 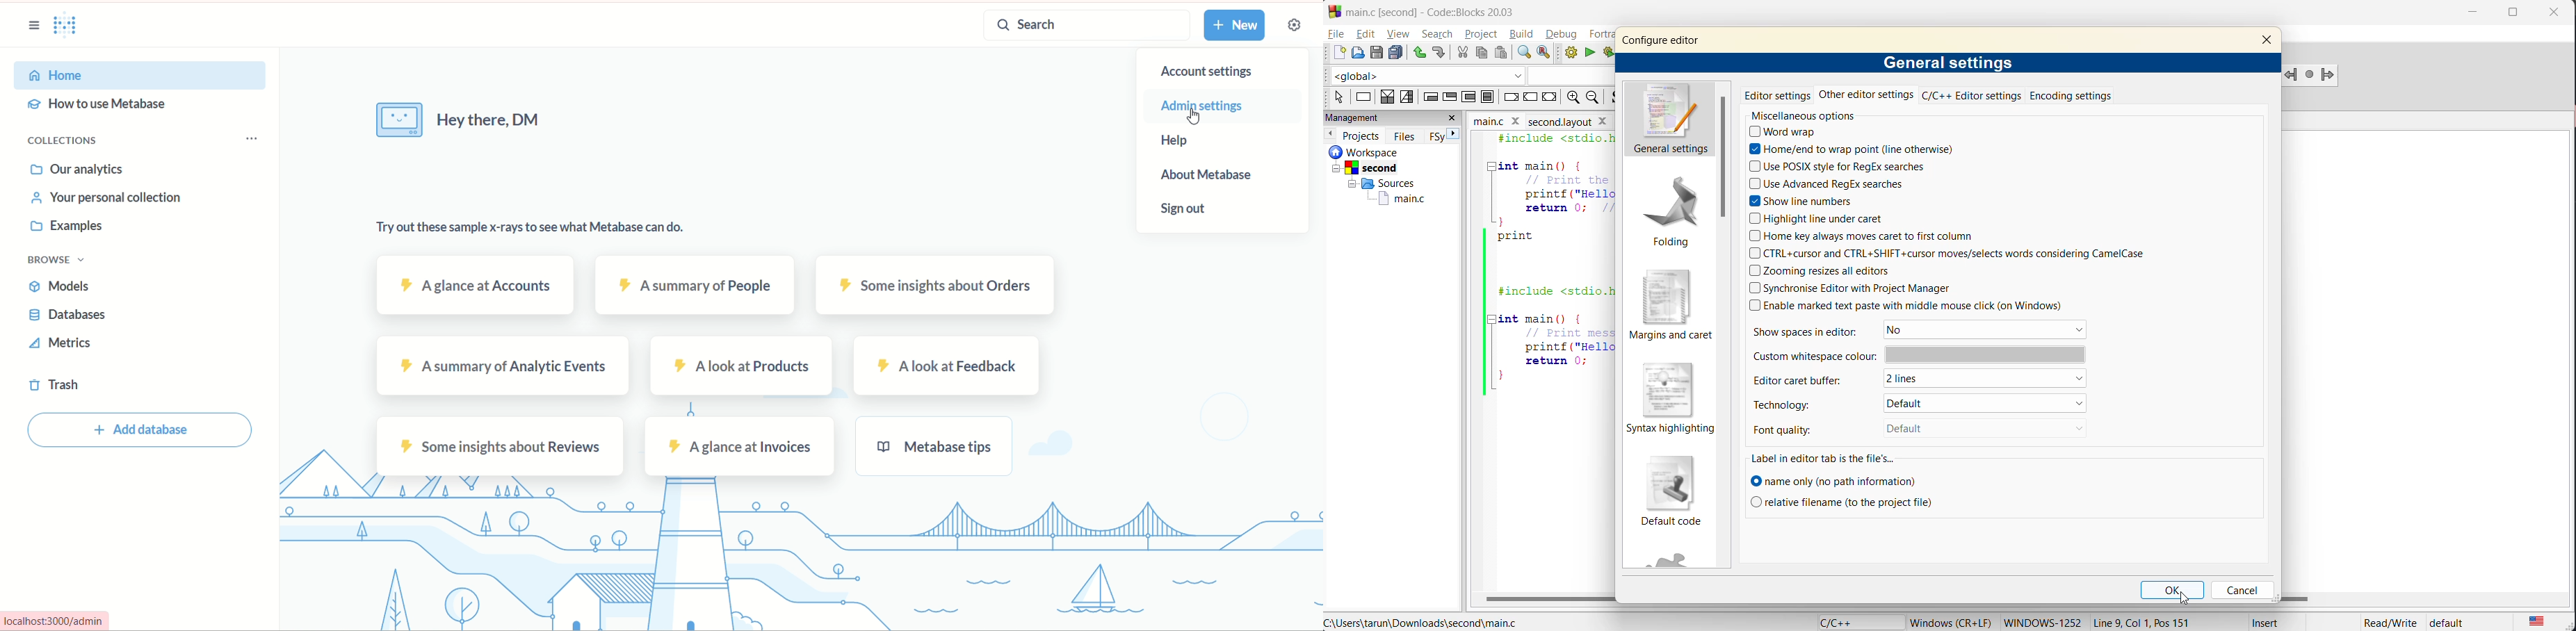 I want to click on home/end to wrap point (line otherwise), so click(x=1850, y=149).